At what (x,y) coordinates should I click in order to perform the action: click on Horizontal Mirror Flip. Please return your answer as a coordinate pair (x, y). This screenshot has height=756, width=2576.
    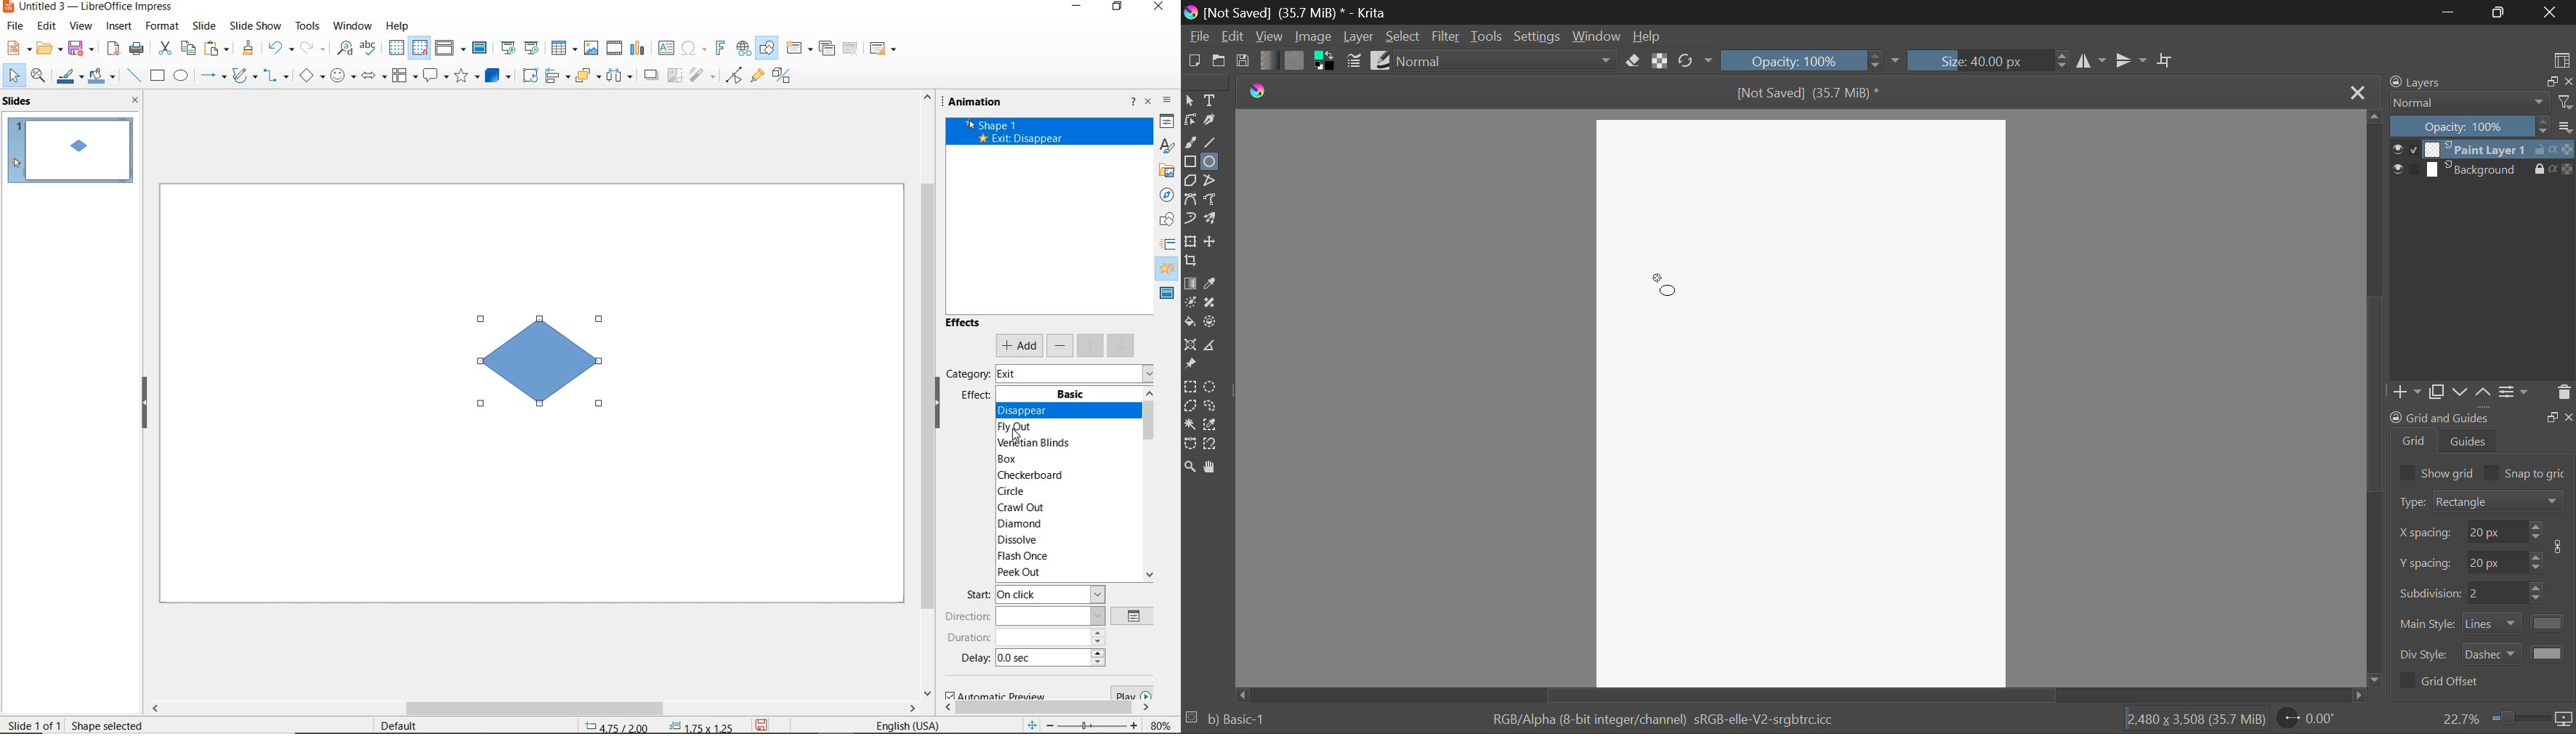
    Looking at the image, I should click on (2132, 60).